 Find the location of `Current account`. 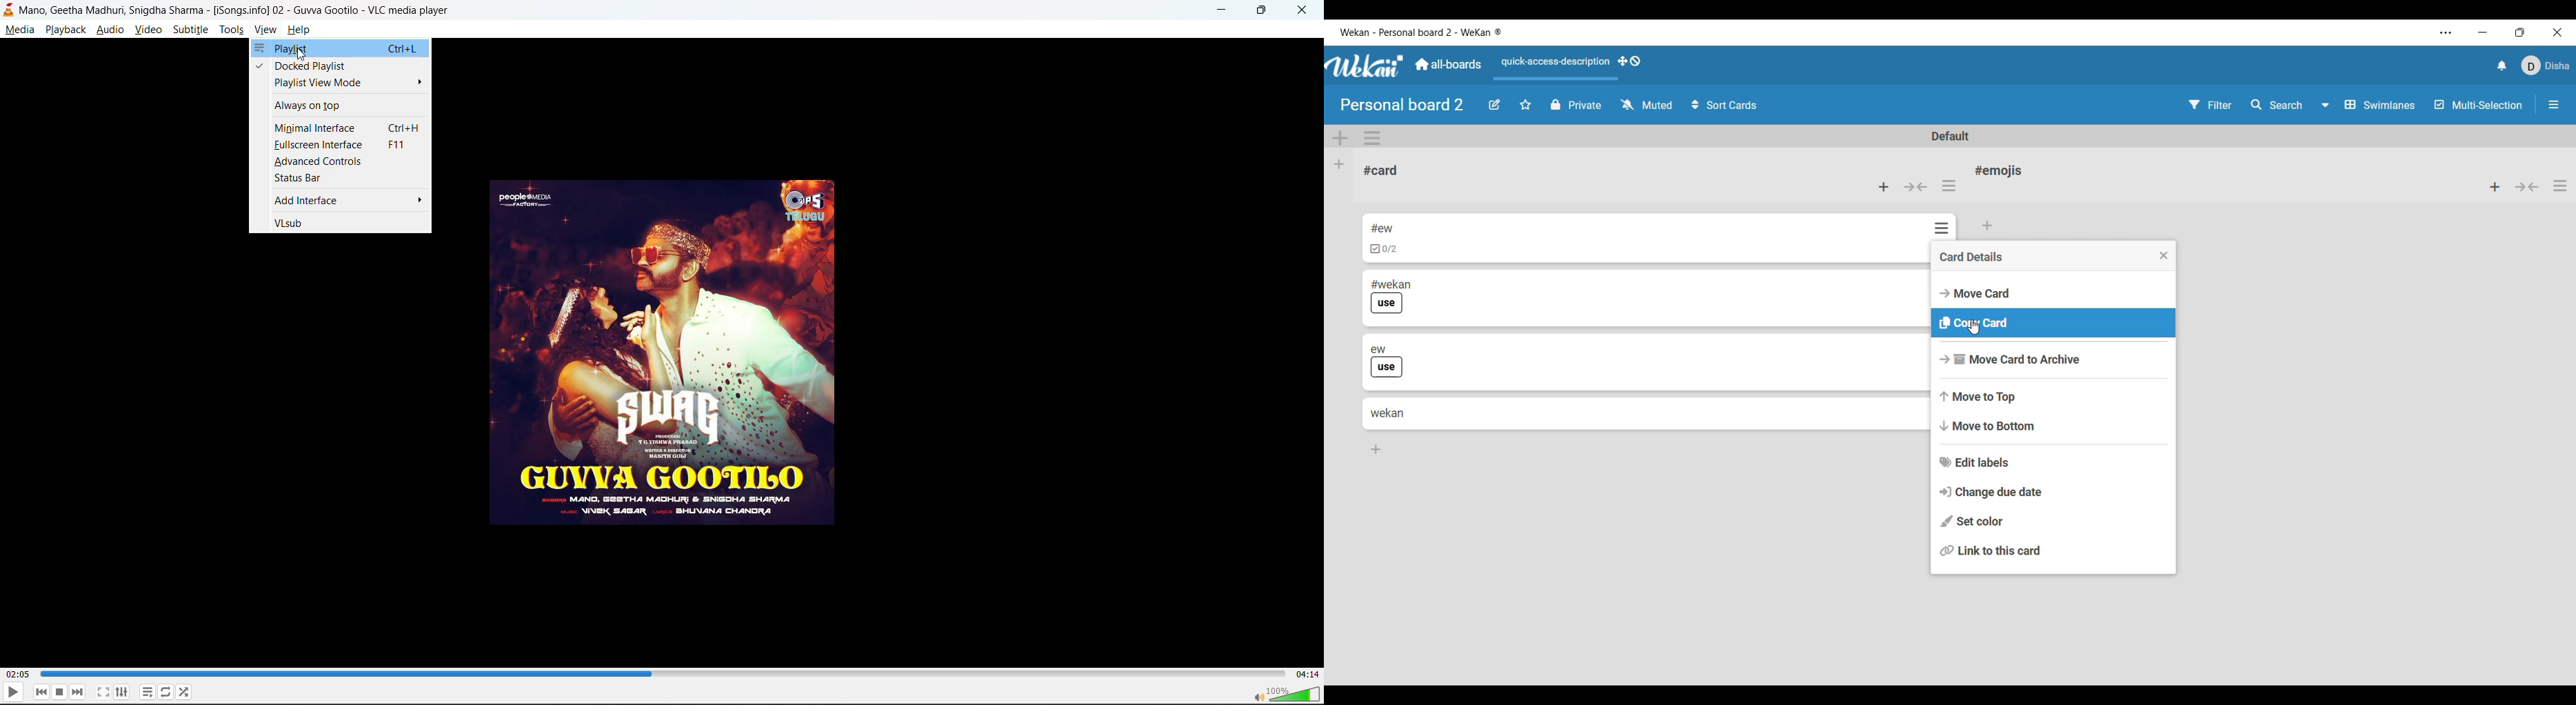

Current account is located at coordinates (2547, 65).